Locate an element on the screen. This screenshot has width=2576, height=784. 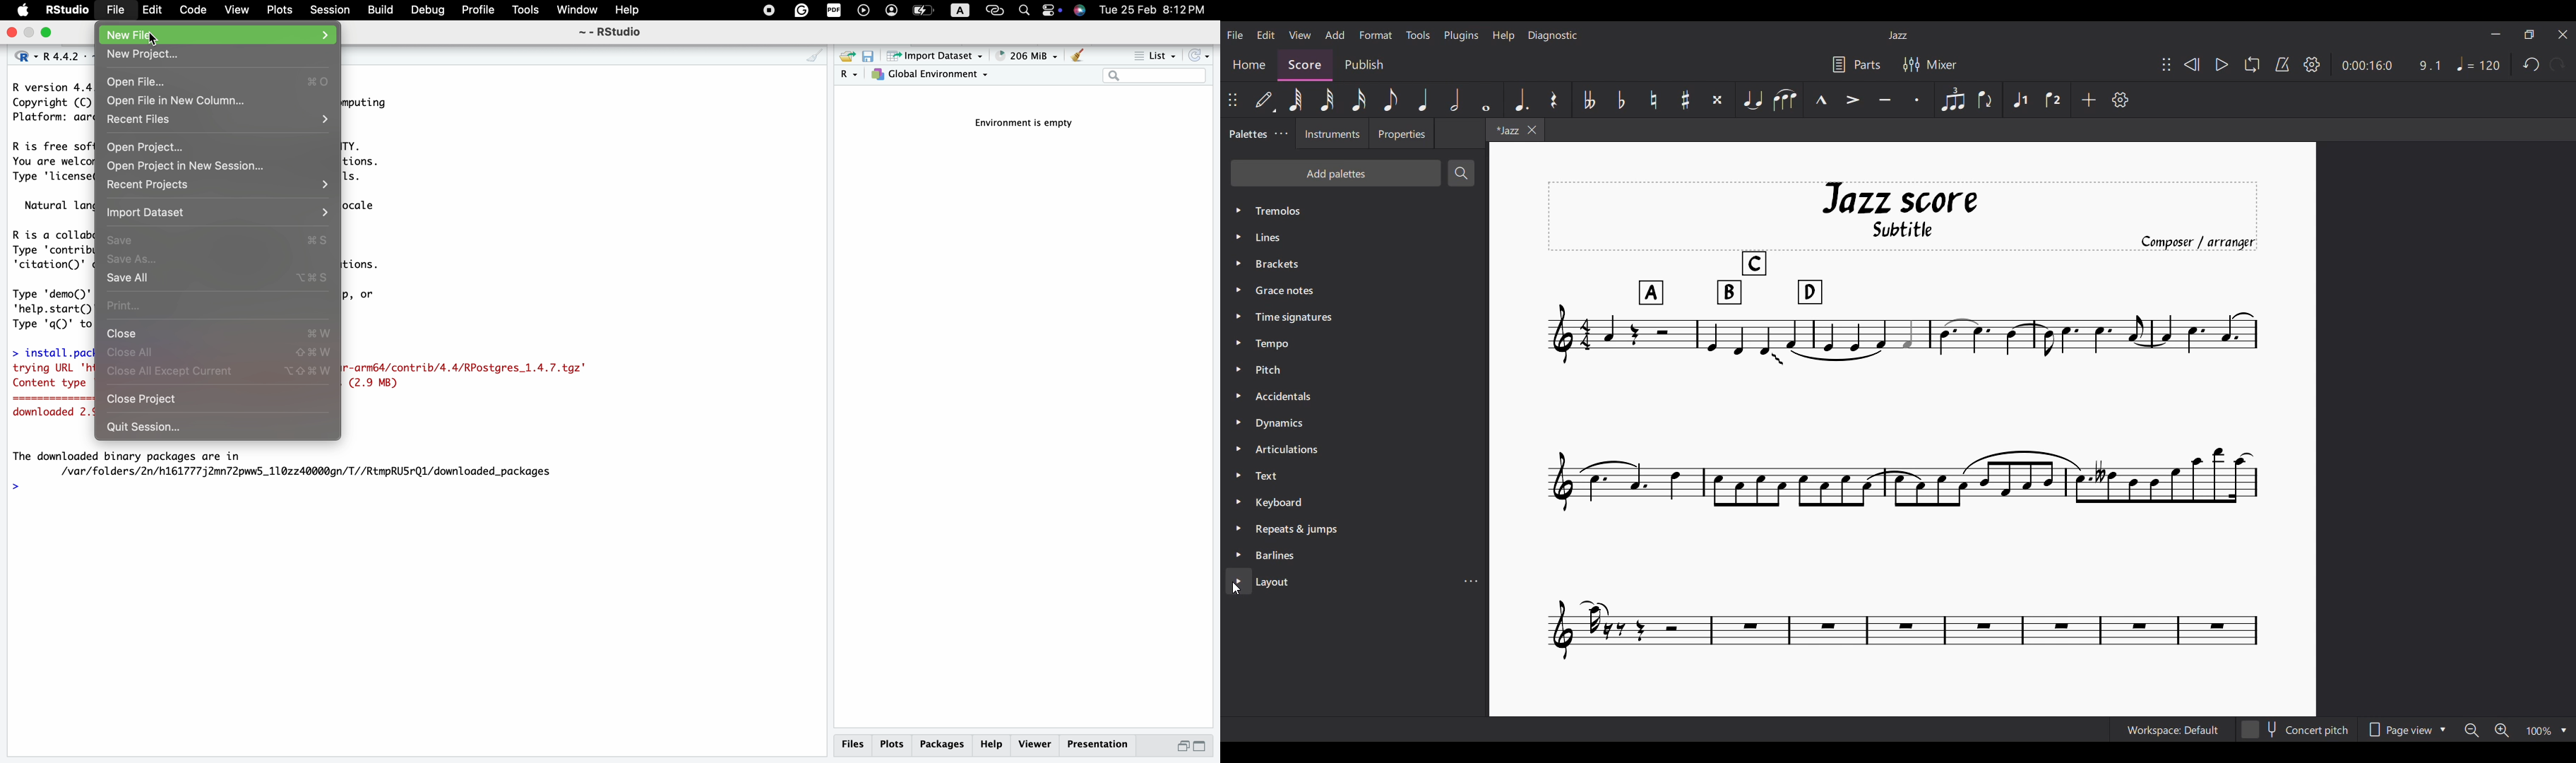
presentation is located at coordinates (1102, 747).